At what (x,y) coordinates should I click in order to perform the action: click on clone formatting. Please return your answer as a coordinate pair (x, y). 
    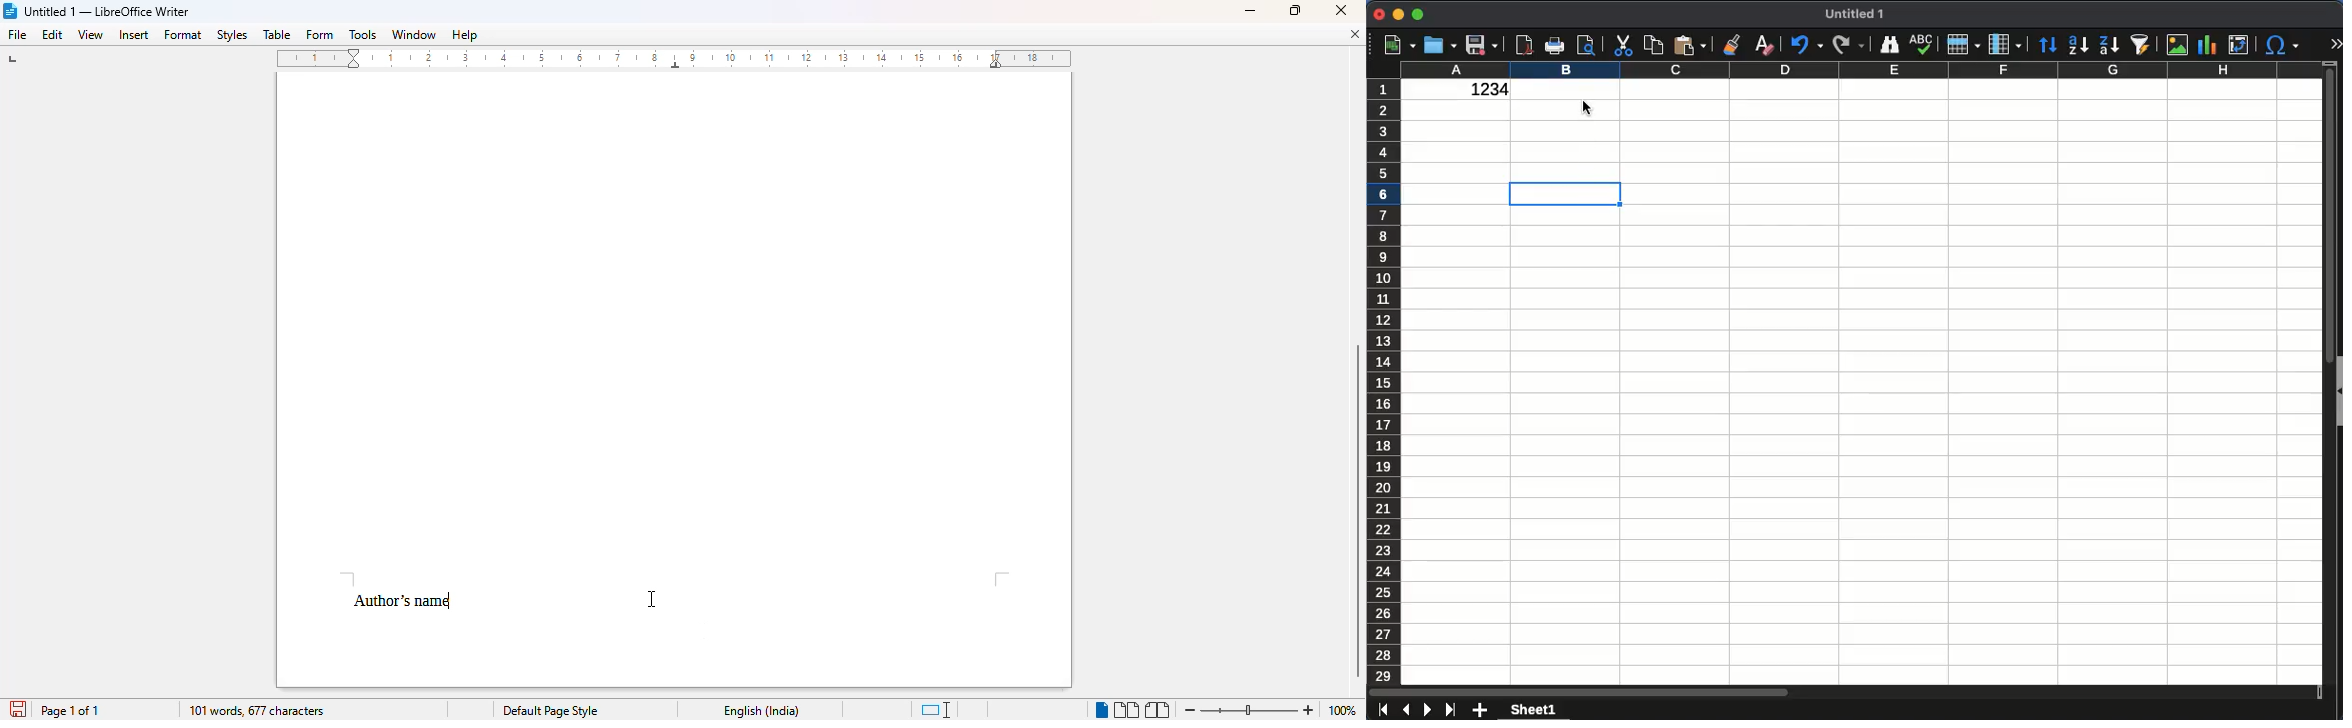
    Looking at the image, I should click on (1734, 47).